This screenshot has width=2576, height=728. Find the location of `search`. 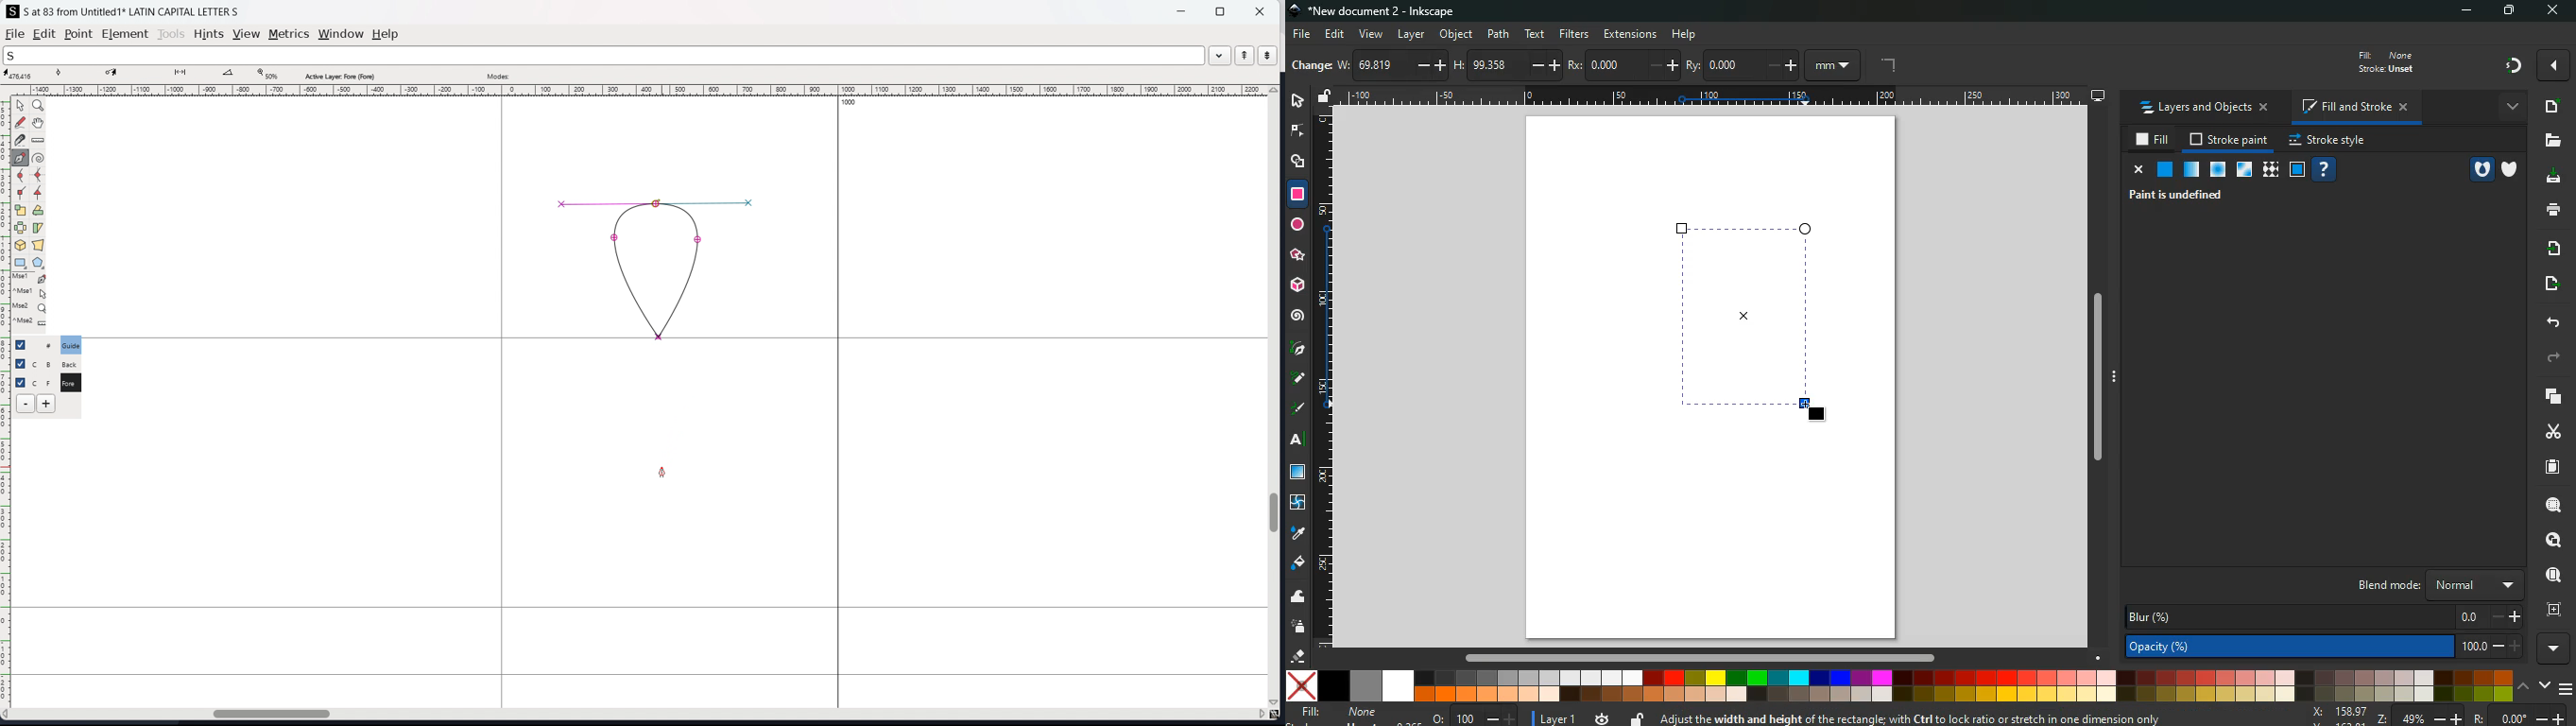

search is located at coordinates (2552, 501).